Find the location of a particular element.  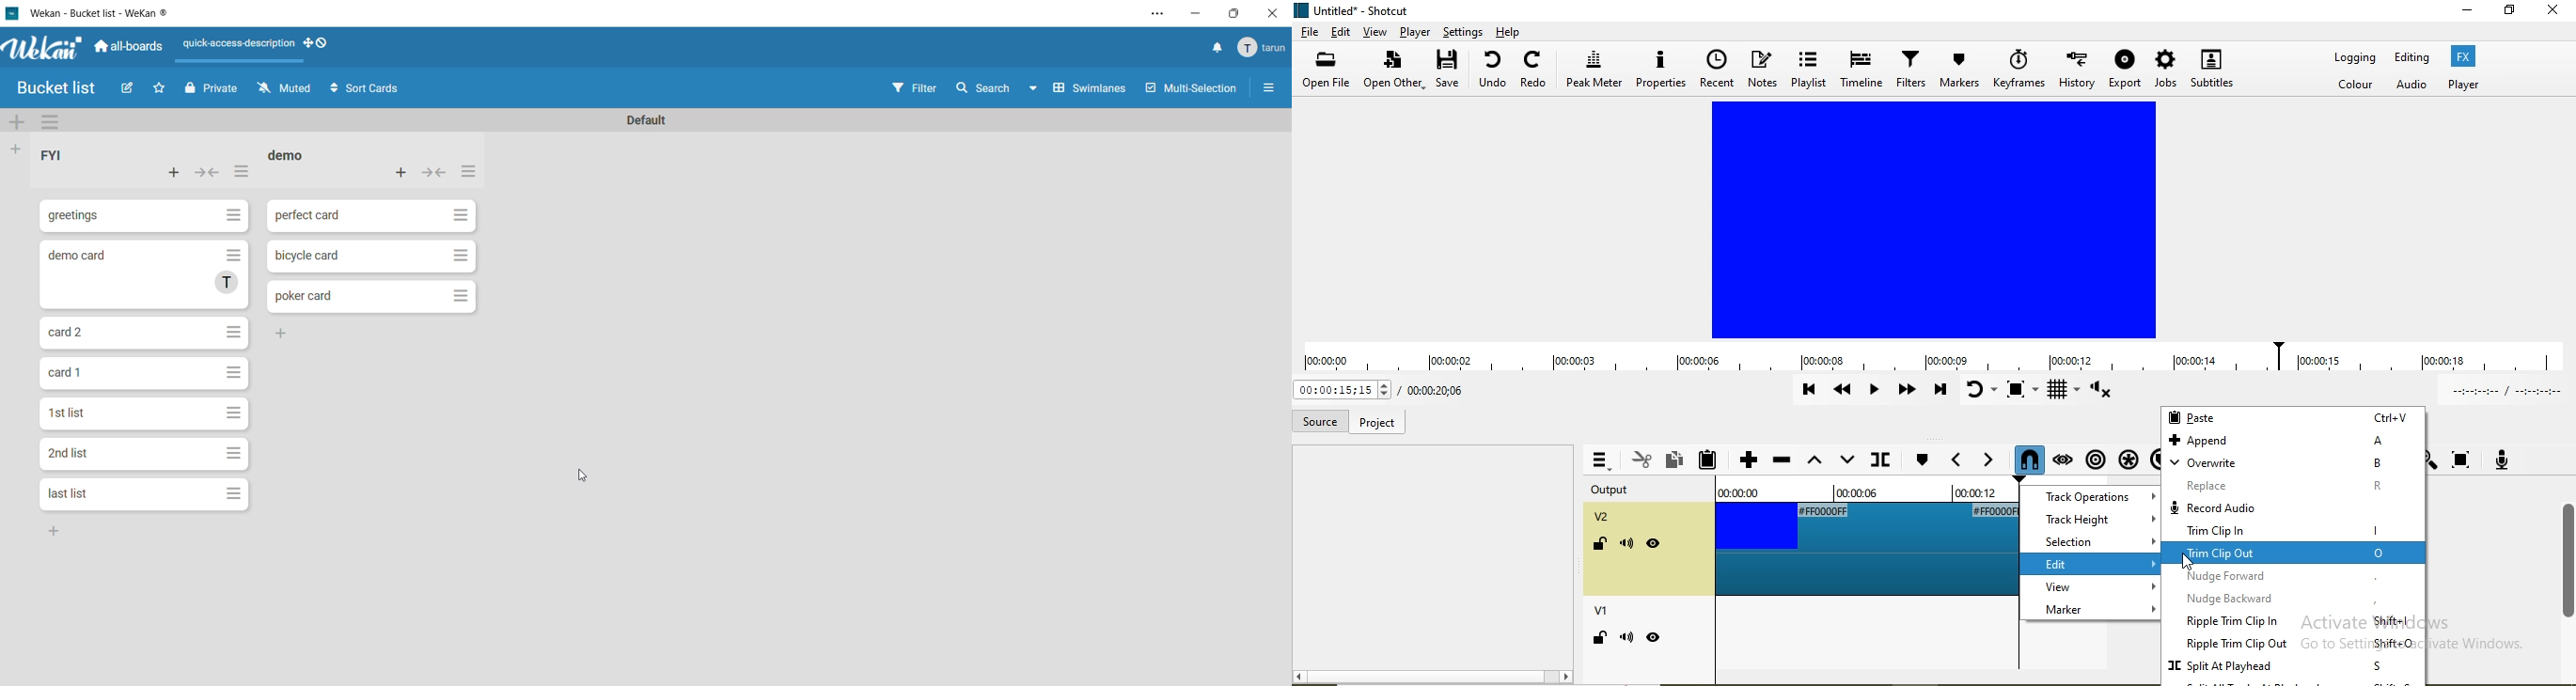

demo card is located at coordinates (147, 277).